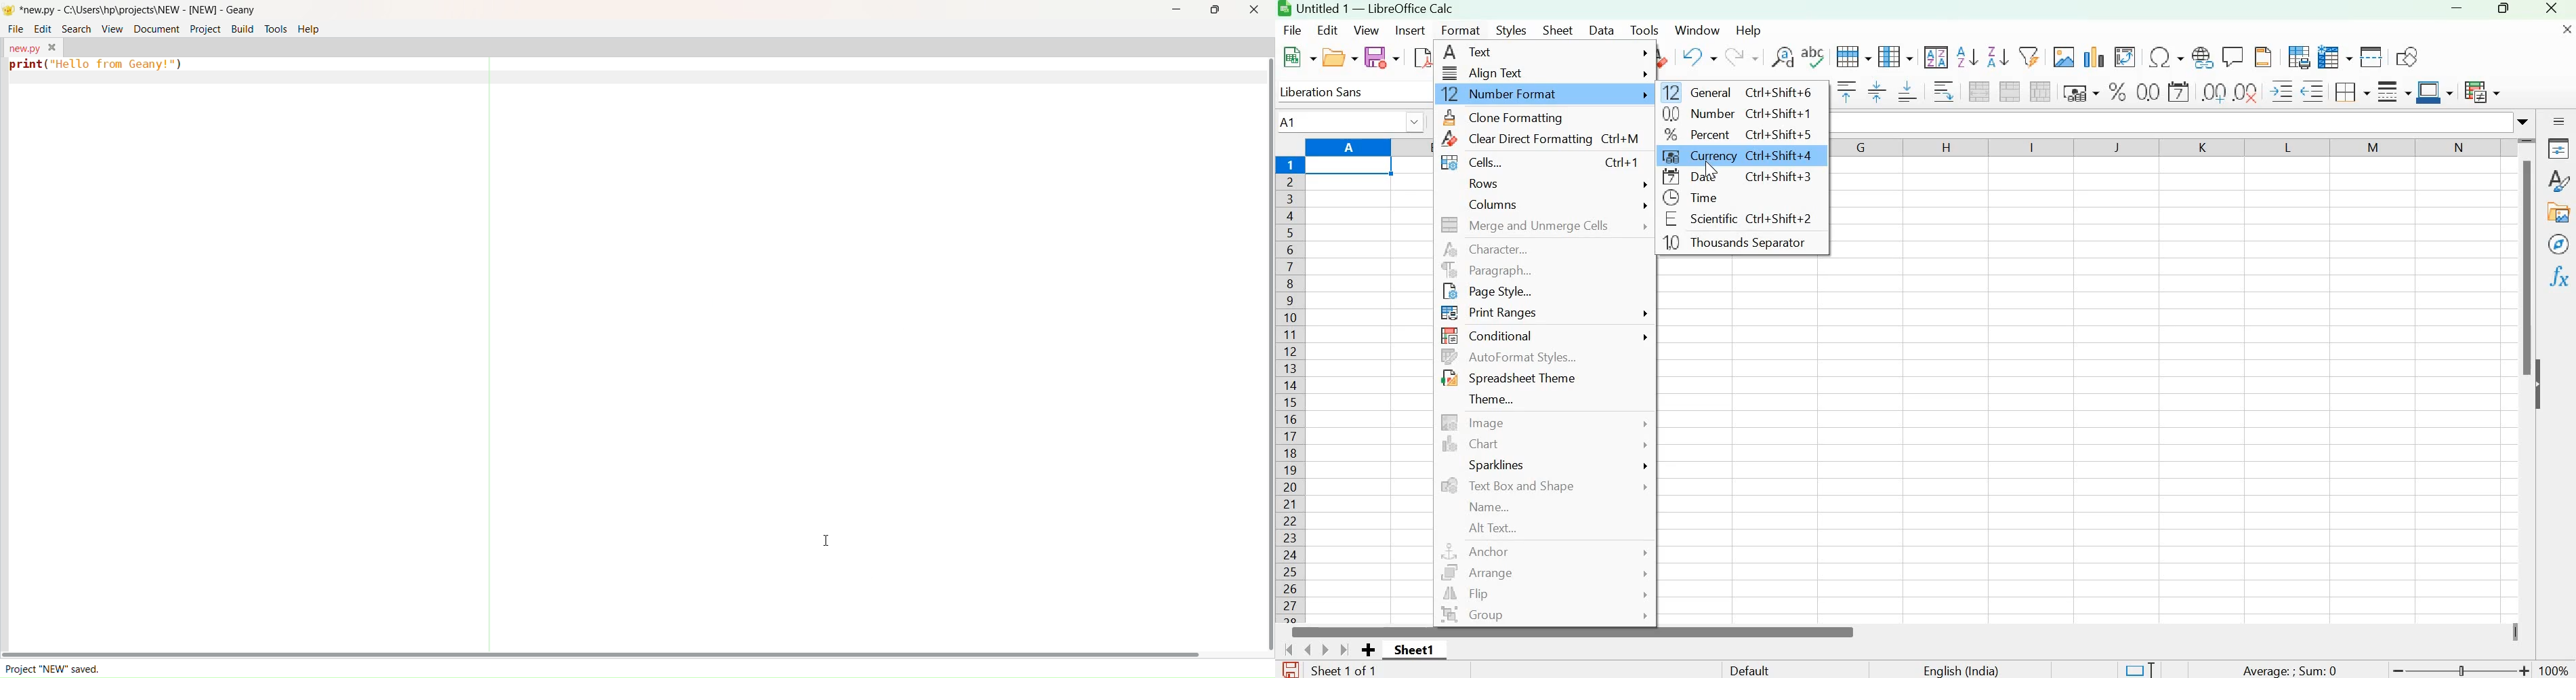 The height and width of the screenshot is (700, 2576). What do you see at coordinates (2559, 244) in the screenshot?
I see `Navigator` at bounding box center [2559, 244].